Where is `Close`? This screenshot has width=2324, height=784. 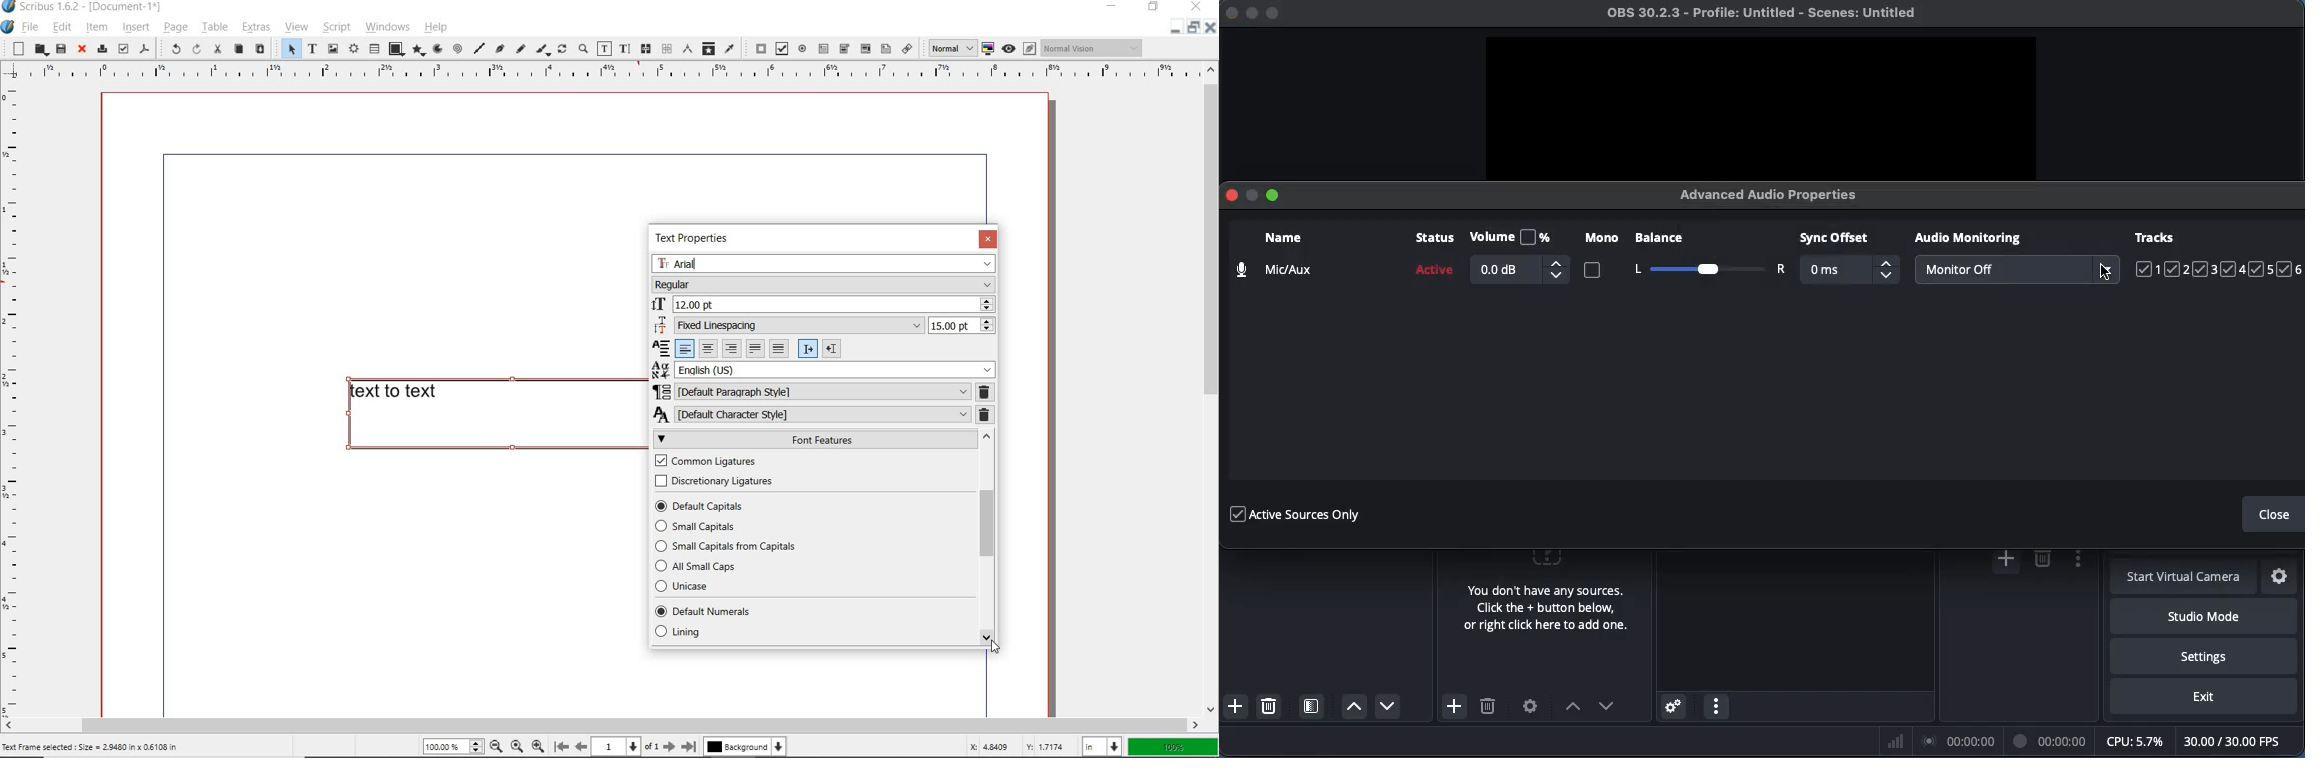
Close is located at coordinates (2274, 516).